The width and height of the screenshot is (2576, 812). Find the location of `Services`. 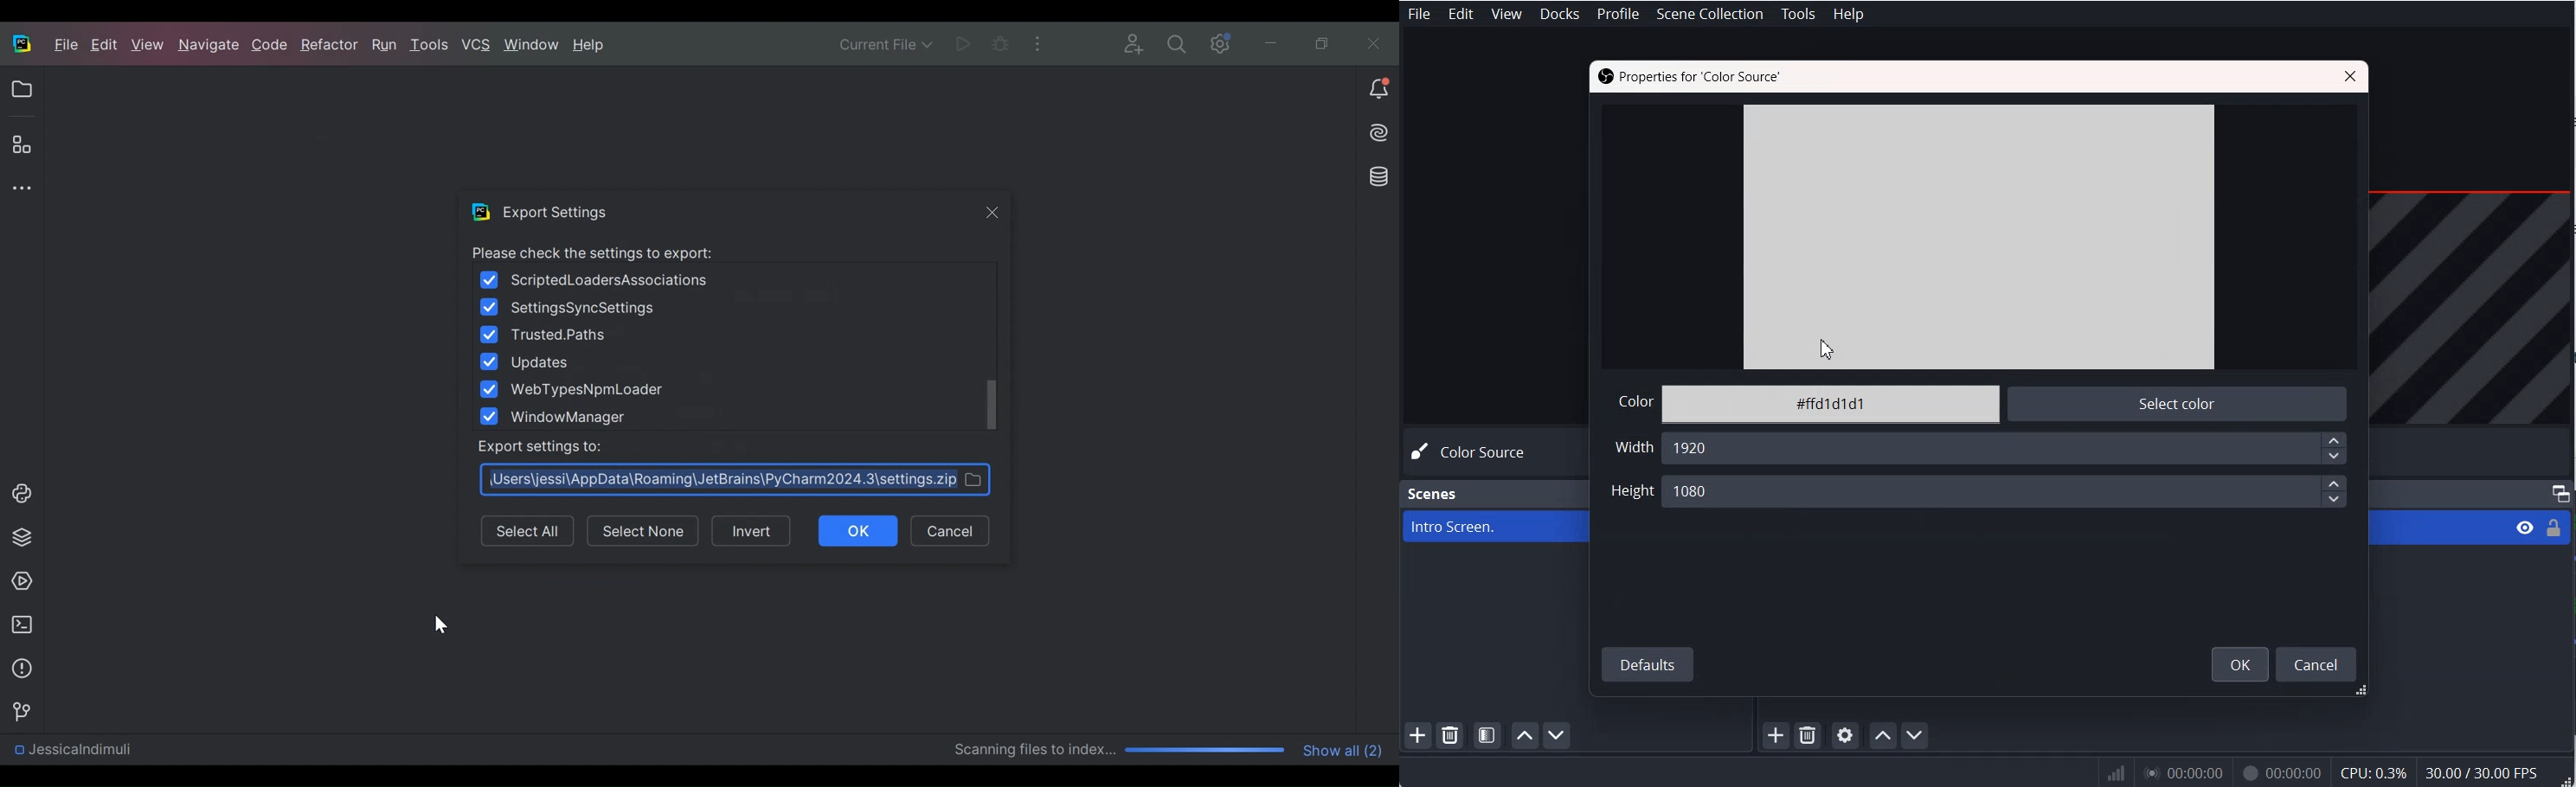

Services is located at coordinates (17, 582).